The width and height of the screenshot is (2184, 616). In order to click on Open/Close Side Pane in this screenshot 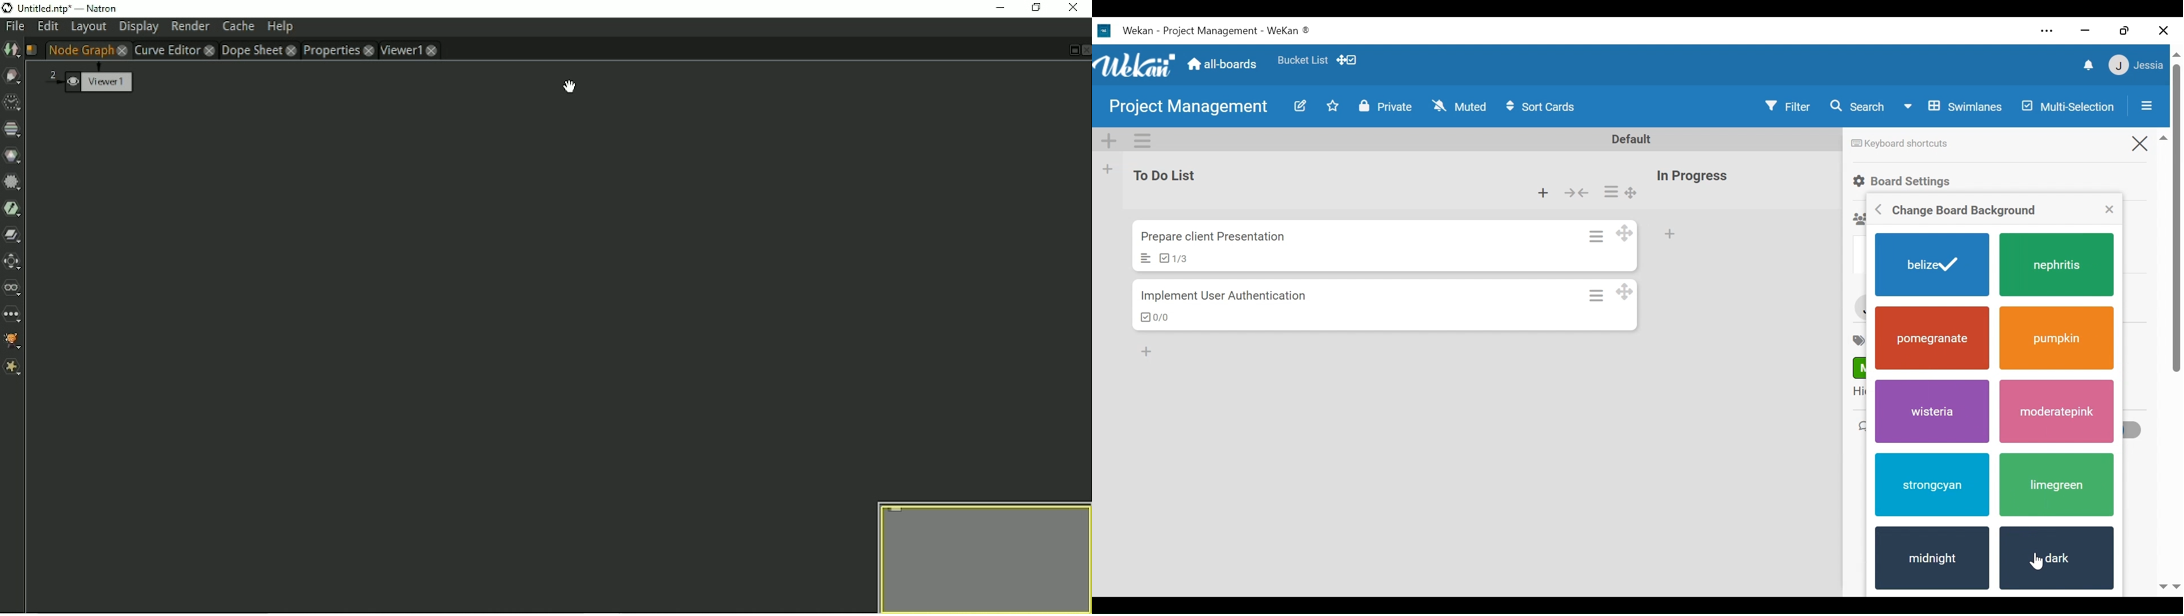, I will do `click(2152, 107)`.